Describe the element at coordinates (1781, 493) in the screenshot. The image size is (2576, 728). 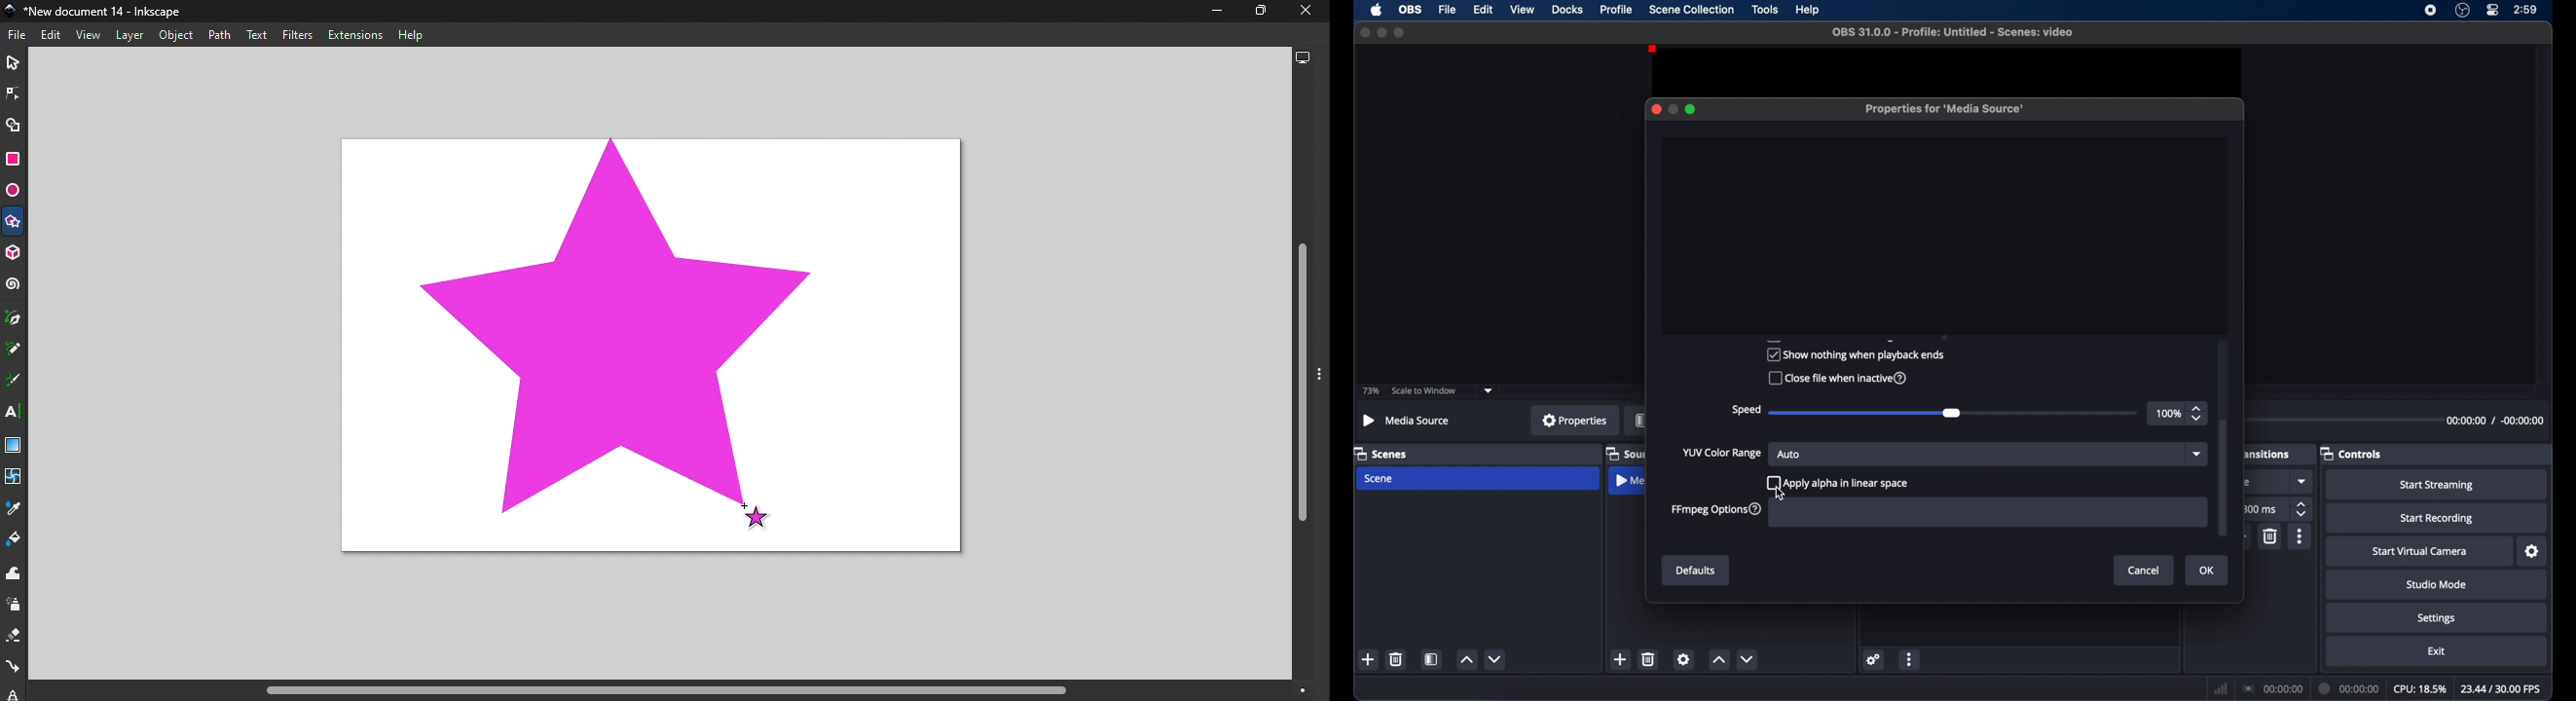
I see `cursor` at that location.